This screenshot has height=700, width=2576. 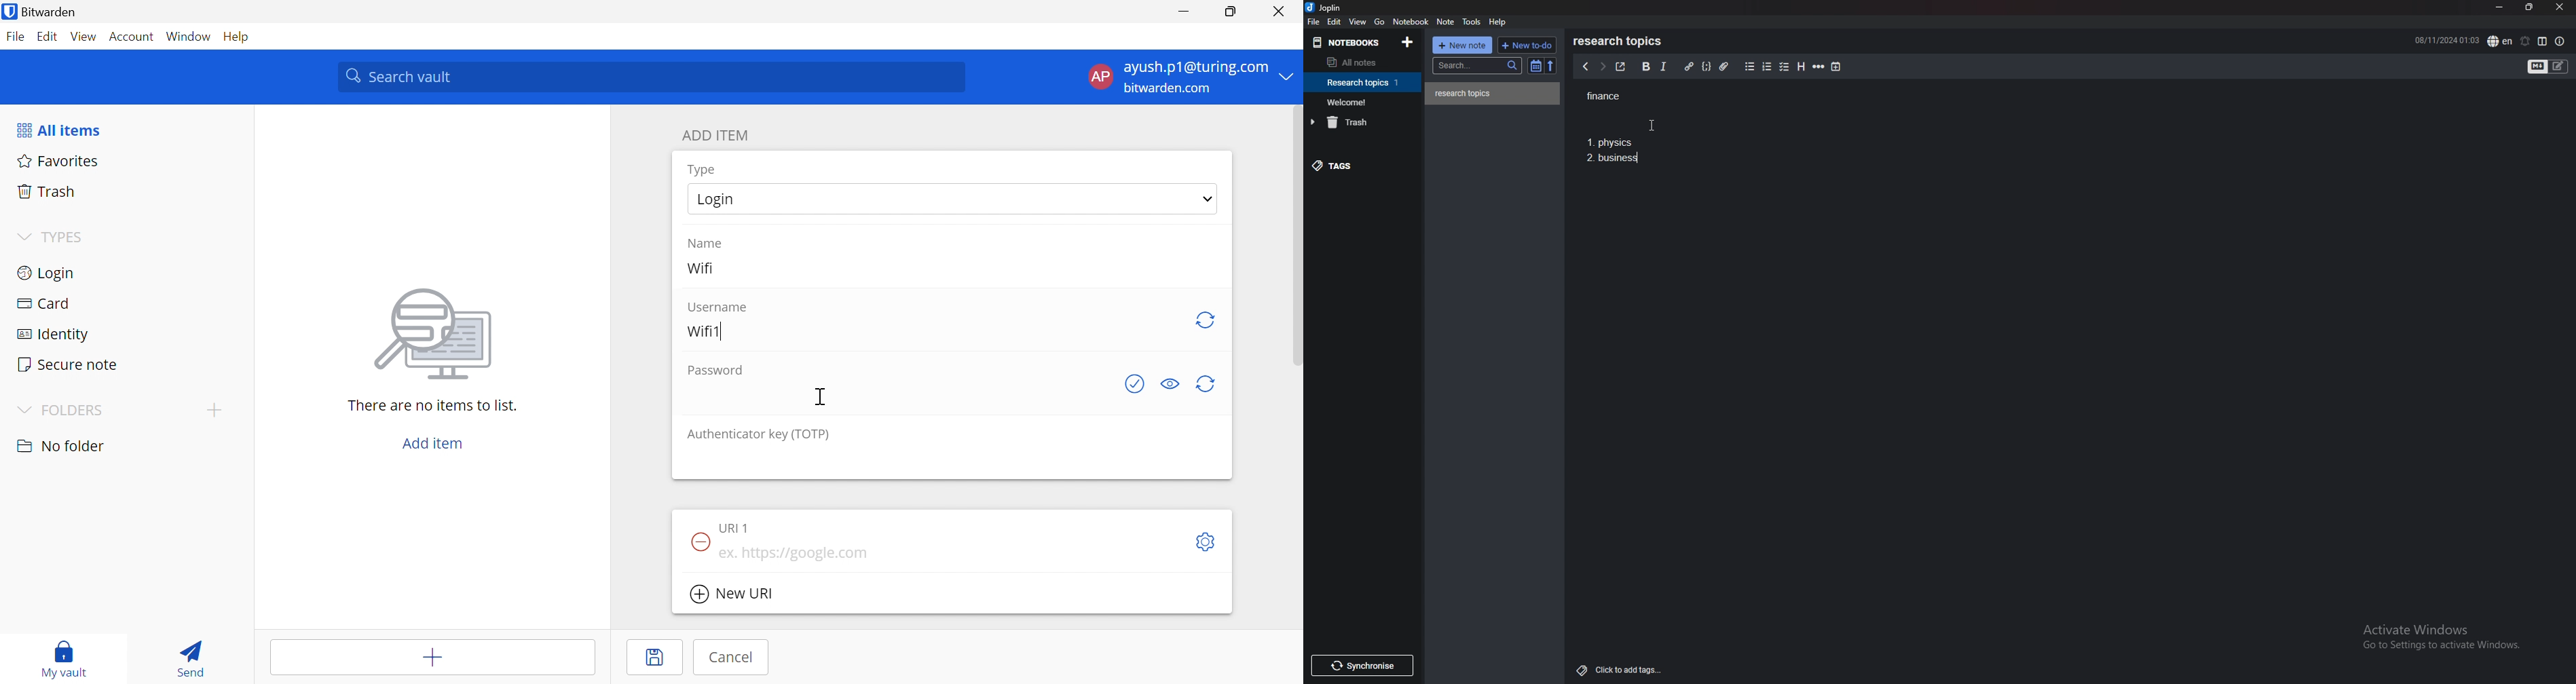 What do you see at coordinates (240, 36) in the screenshot?
I see `Help` at bounding box center [240, 36].